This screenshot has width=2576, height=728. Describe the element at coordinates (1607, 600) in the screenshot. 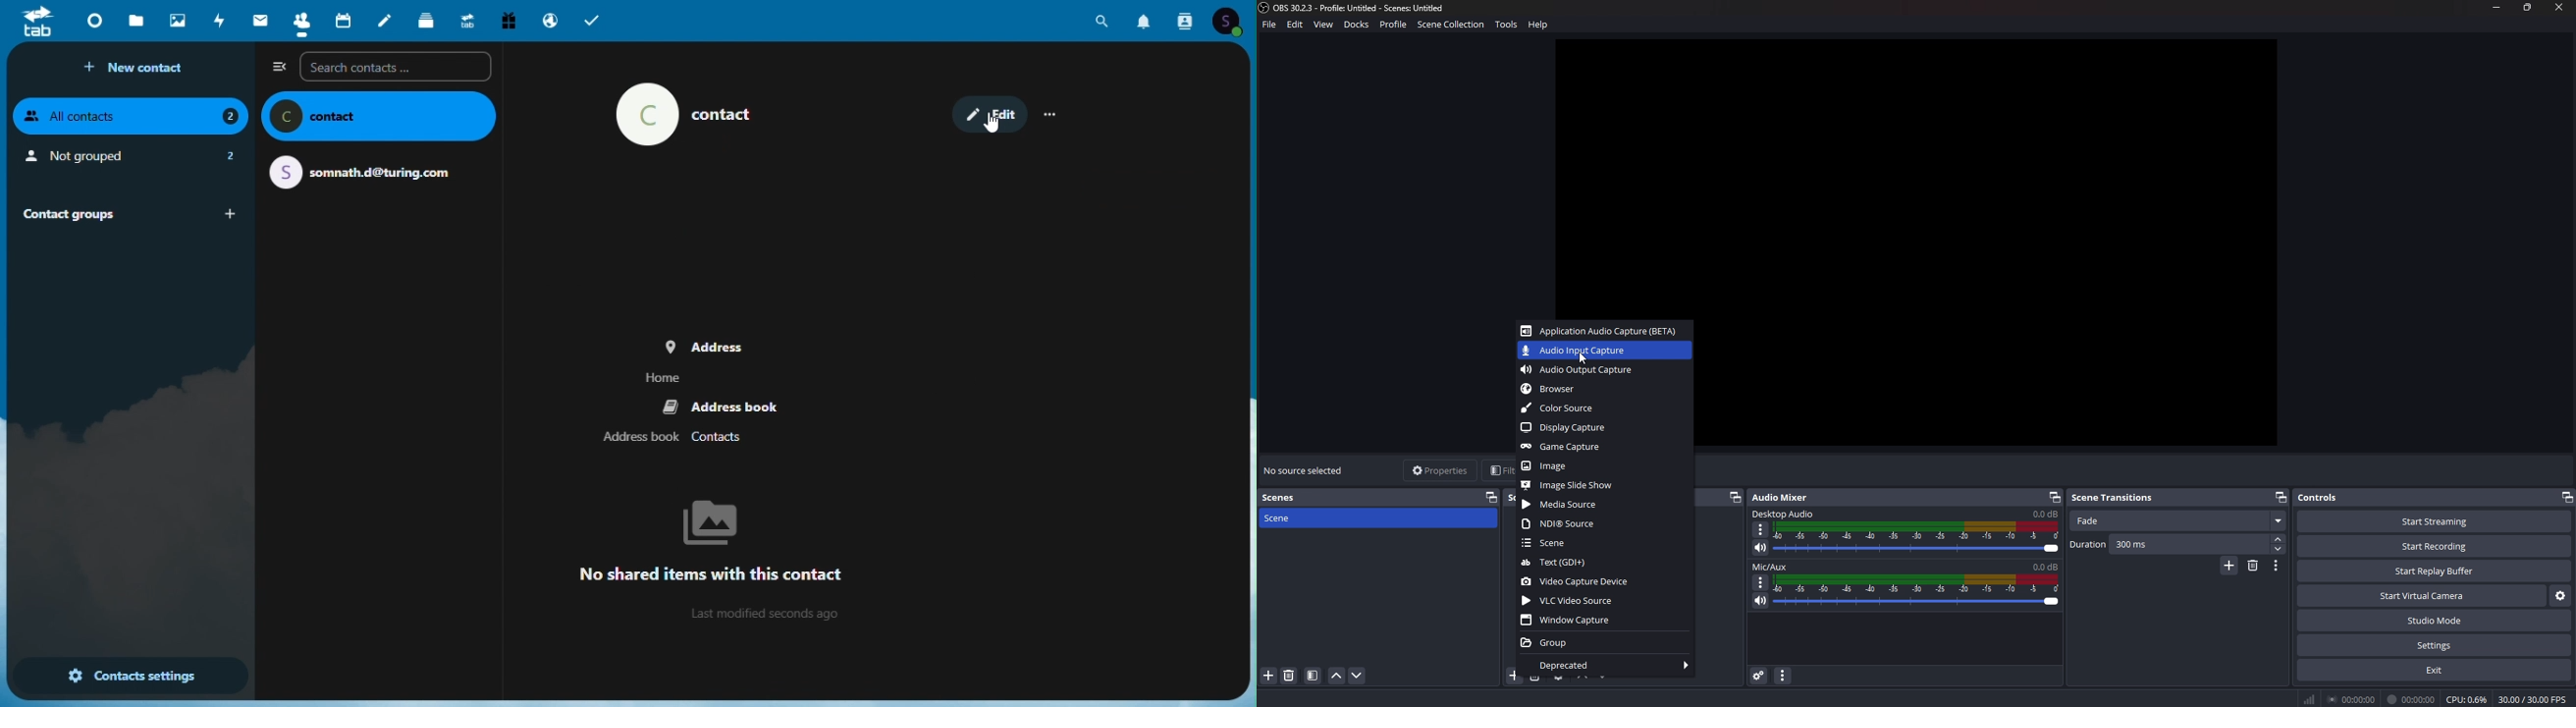

I see `vlc video source` at that location.